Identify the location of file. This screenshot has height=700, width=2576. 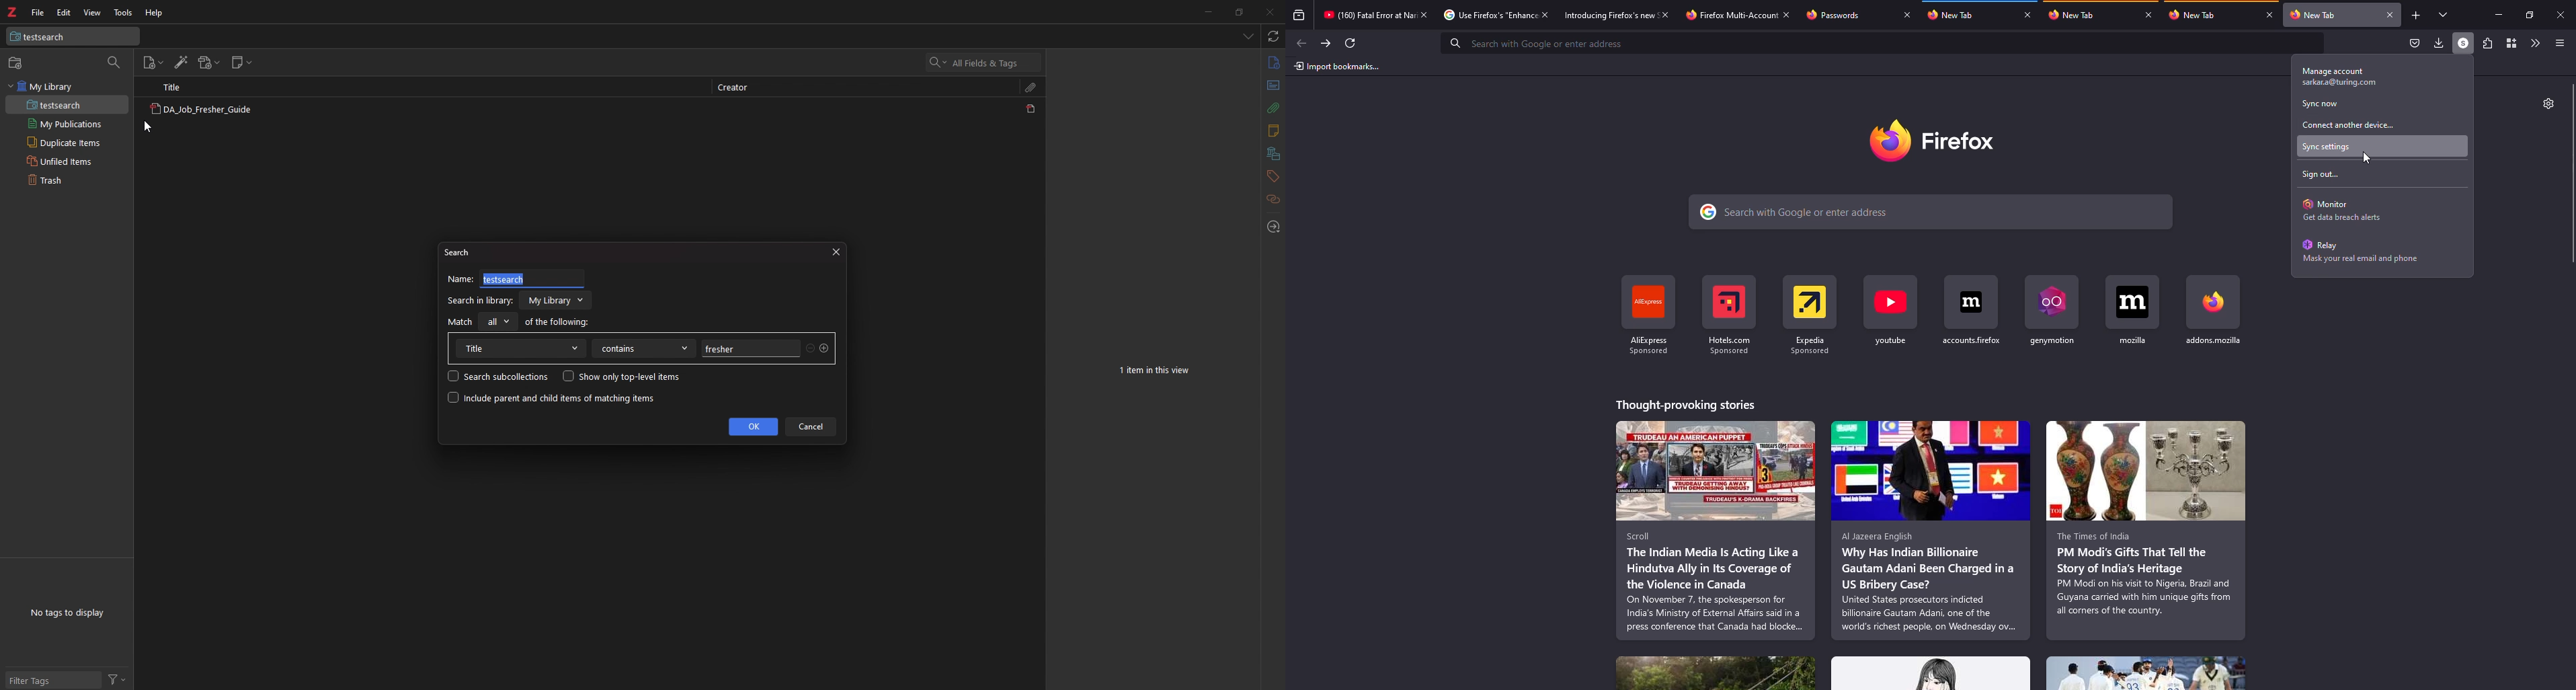
(40, 12).